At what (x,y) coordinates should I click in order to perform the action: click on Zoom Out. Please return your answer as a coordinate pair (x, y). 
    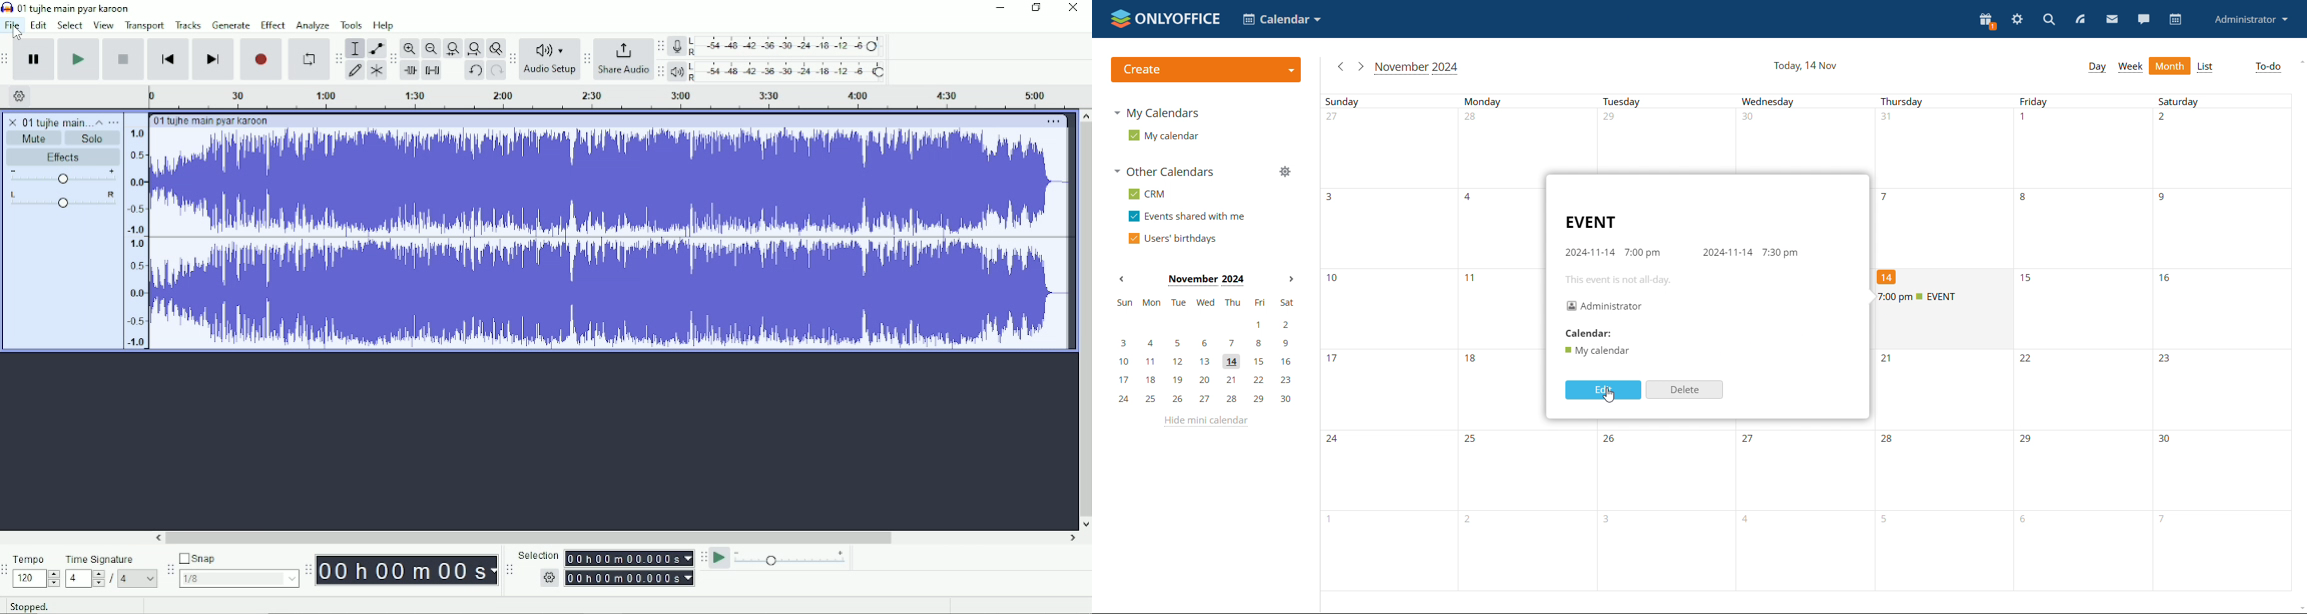
    Looking at the image, I should click on (430, 48).